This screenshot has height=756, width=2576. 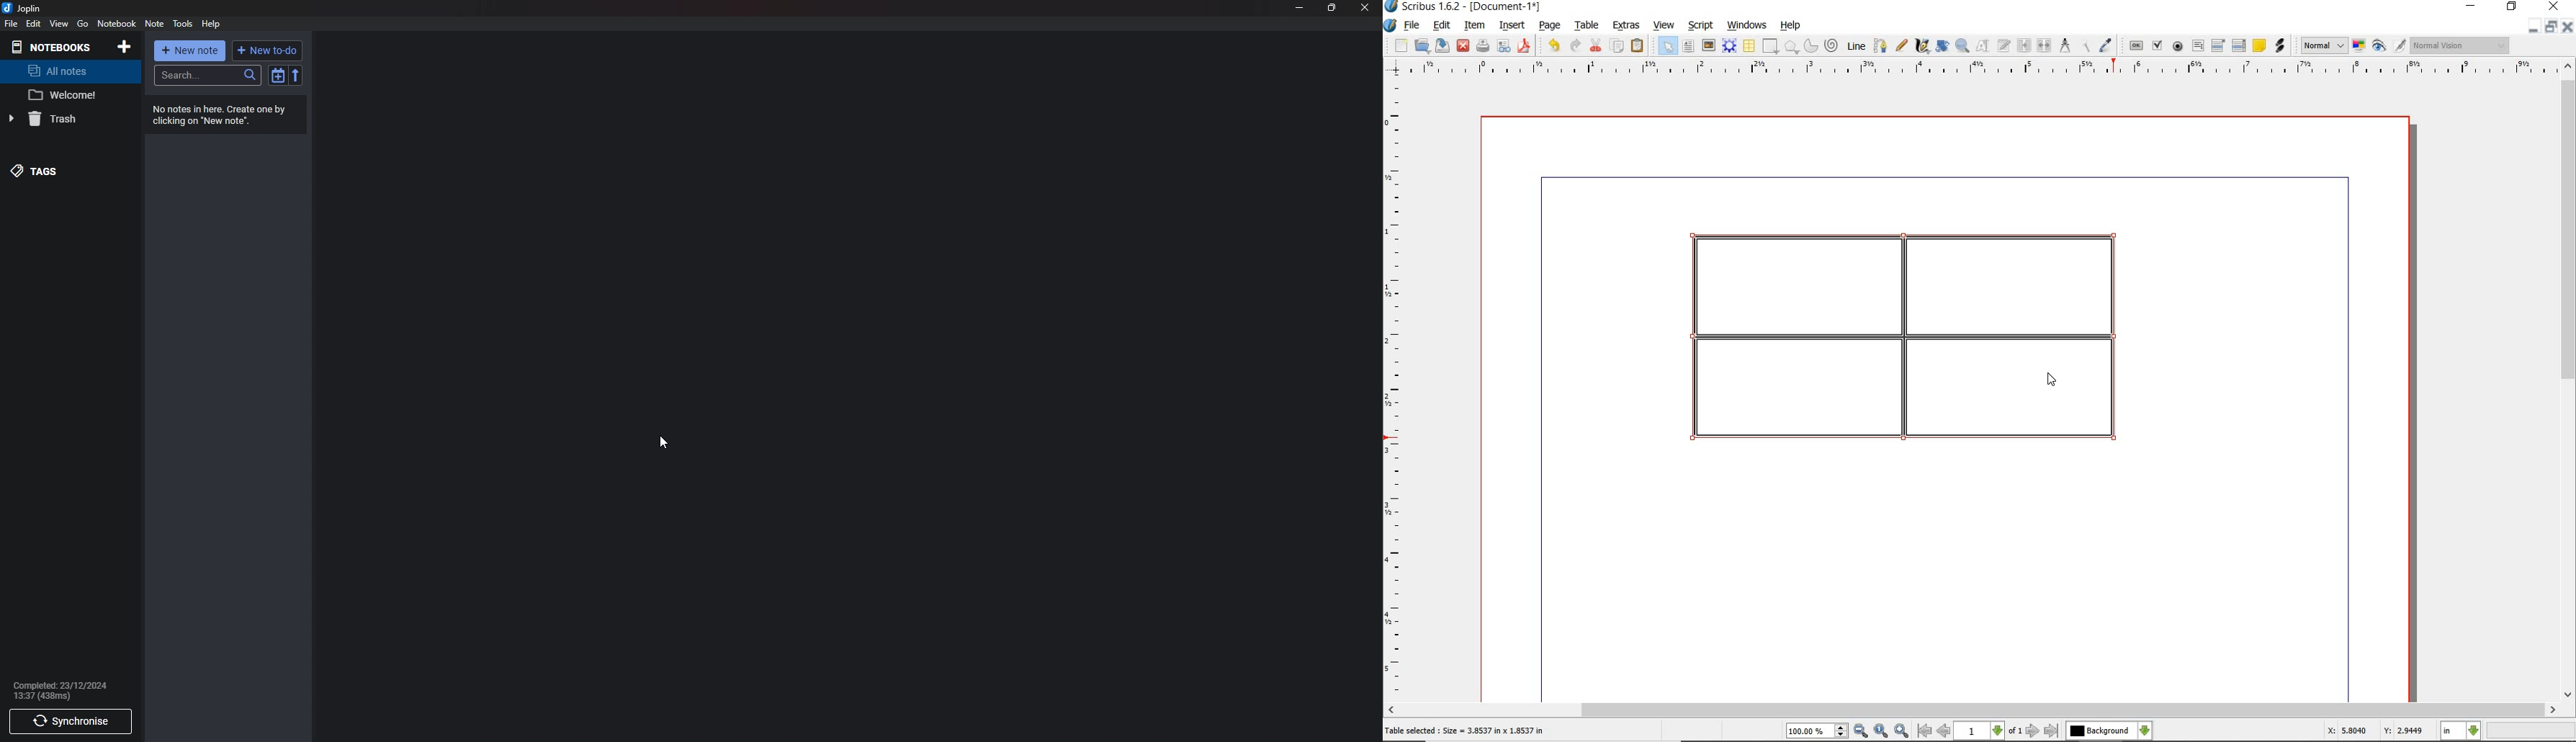 What do you see at coordinates (71, 722) in the screenshot?
I see `Synchronize` at bounding box center [71, 722].